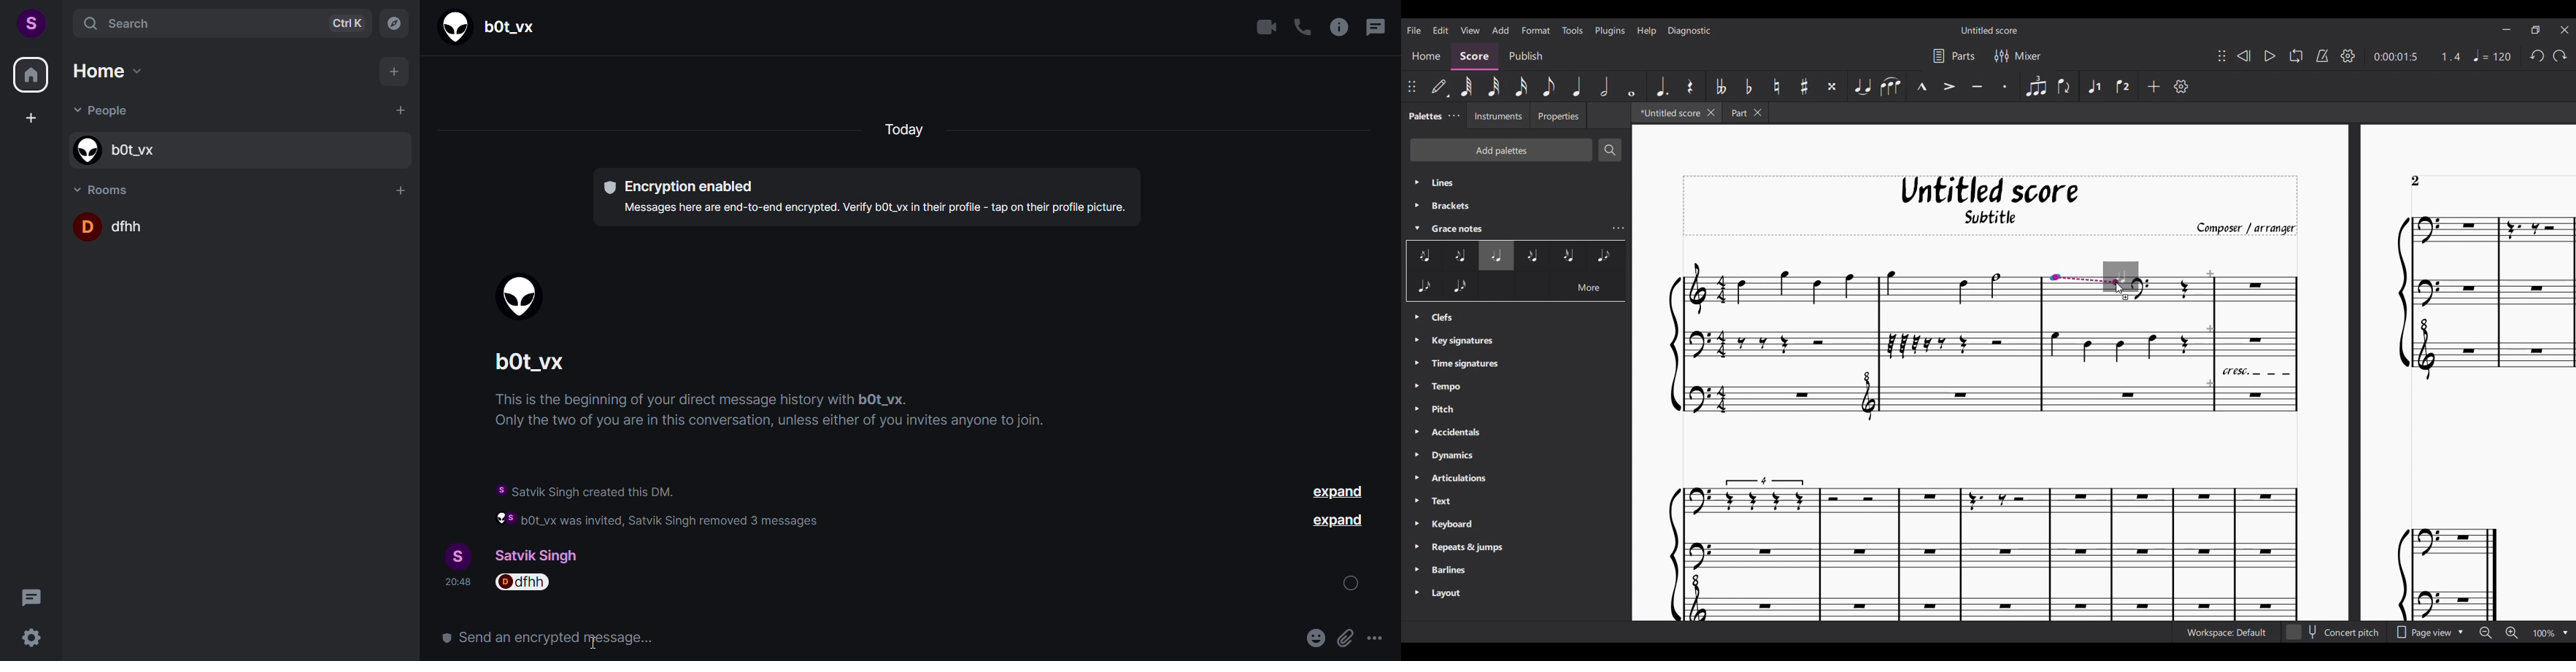 Image resolution: width=2576 pixels, height=672 pixels. Describe the element at coordinates (2335, 632) in the screenshot. I see `Toggle for Concert pitch` at that location.